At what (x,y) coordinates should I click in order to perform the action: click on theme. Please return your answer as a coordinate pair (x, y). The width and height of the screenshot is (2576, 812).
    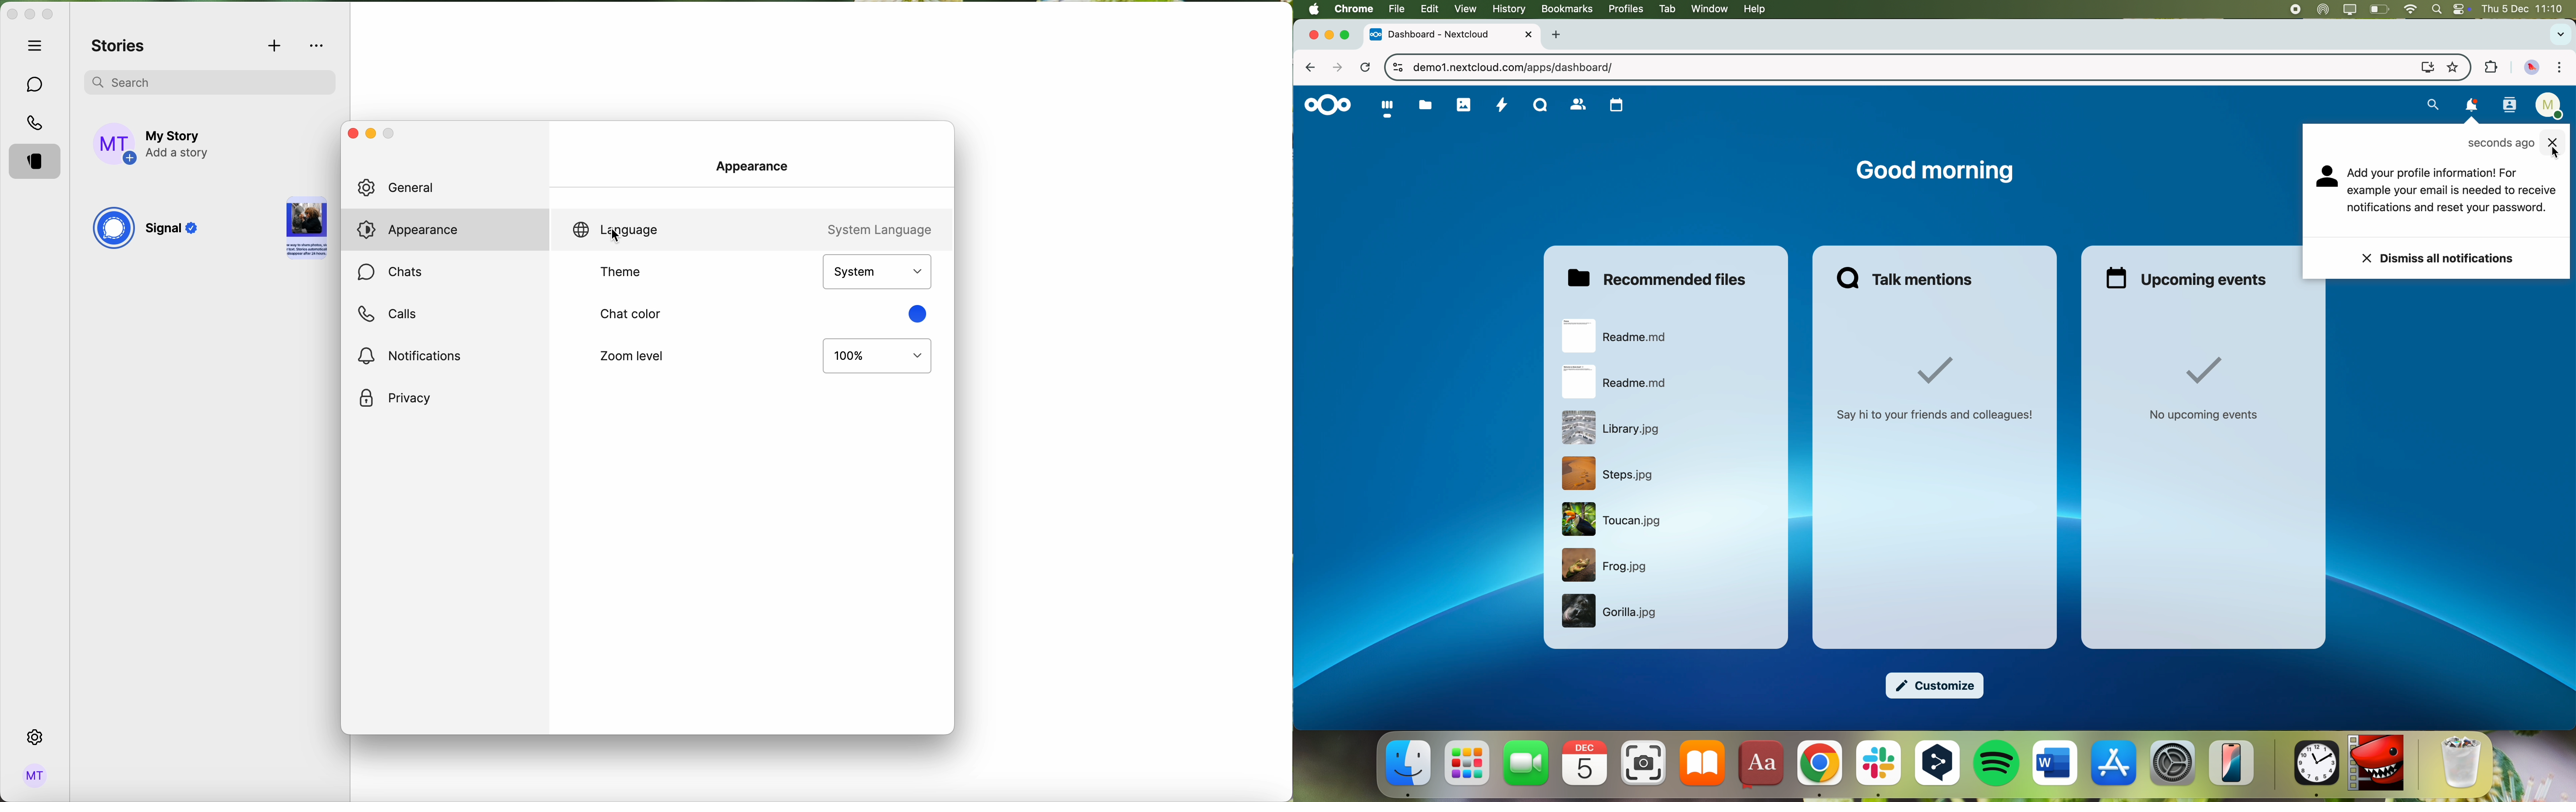
    Looking at the image, I should click on (622, 273).